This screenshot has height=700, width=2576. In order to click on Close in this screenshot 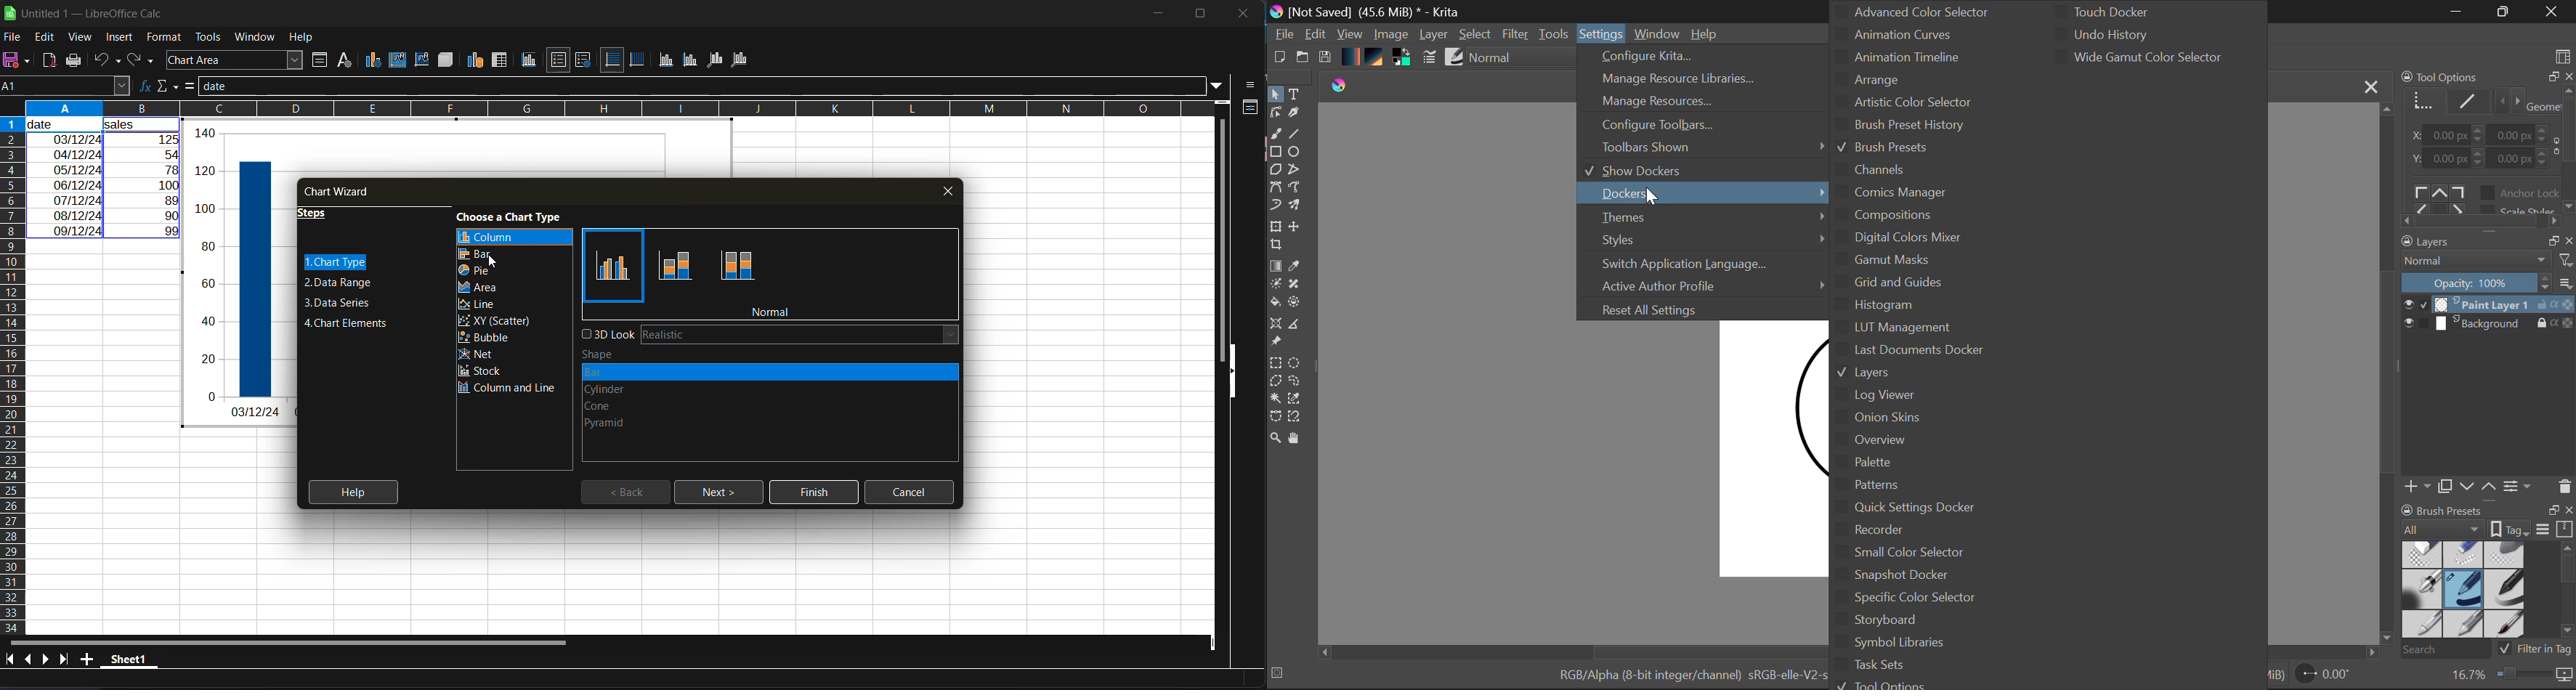, I will do `click(2371, 86)`.